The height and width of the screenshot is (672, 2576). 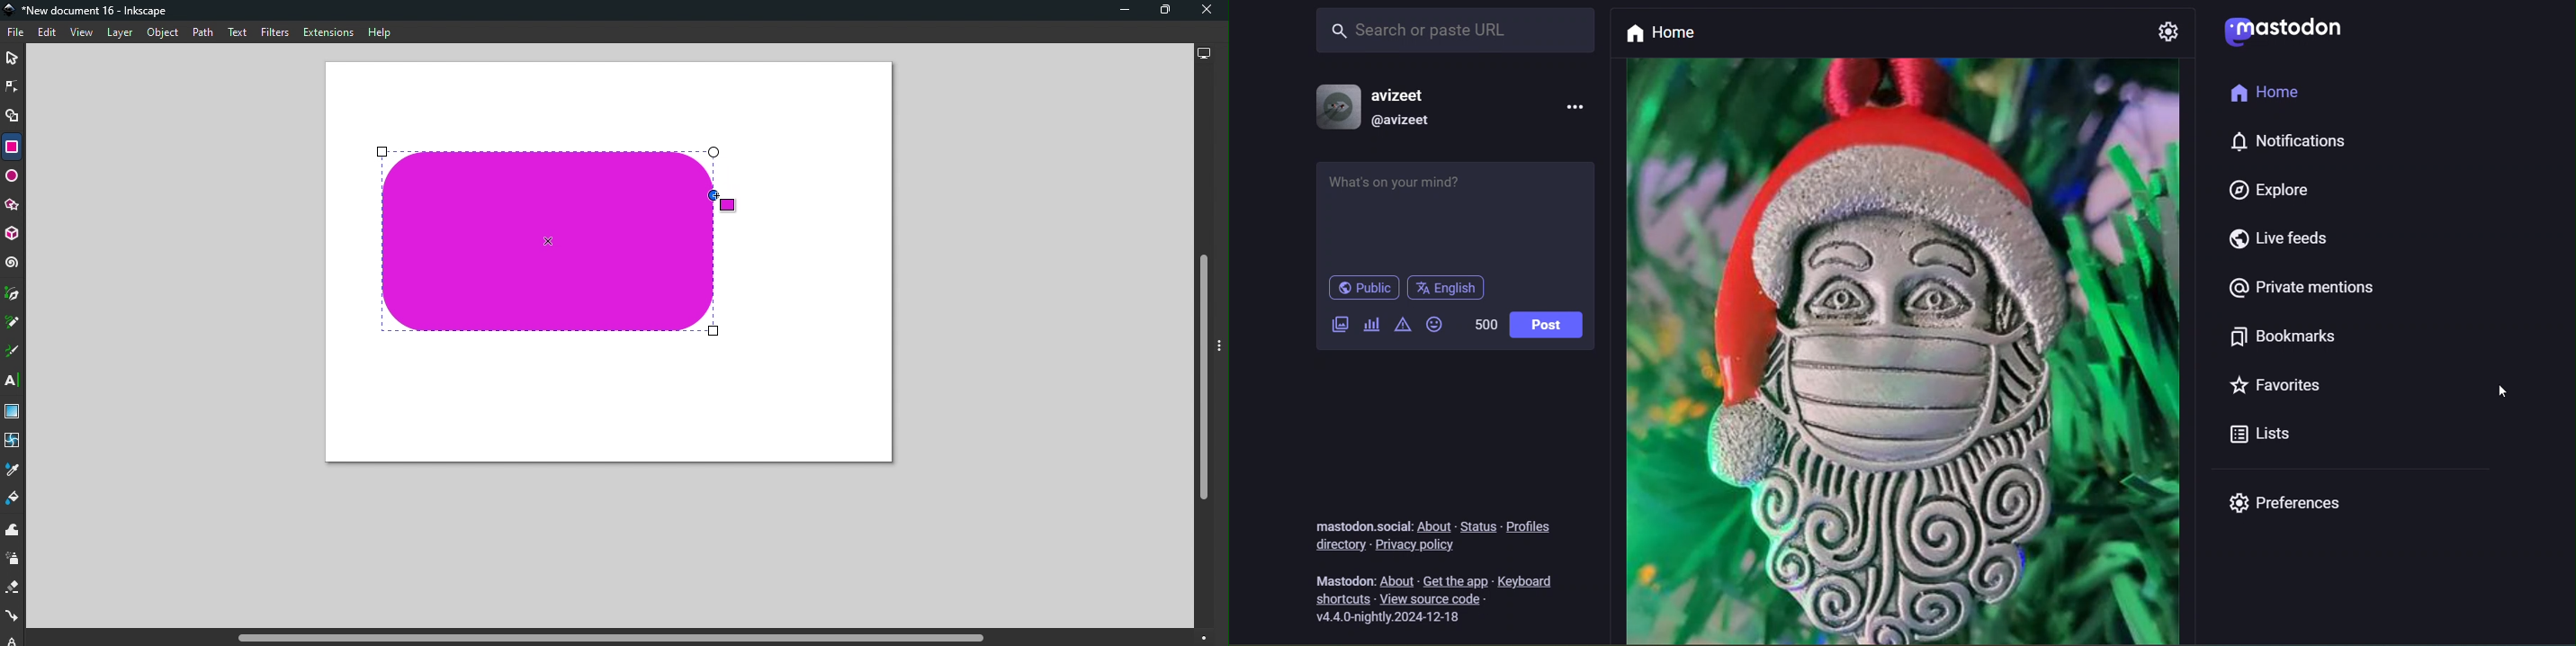 I want to click on version, so click(x=1402, y=619).